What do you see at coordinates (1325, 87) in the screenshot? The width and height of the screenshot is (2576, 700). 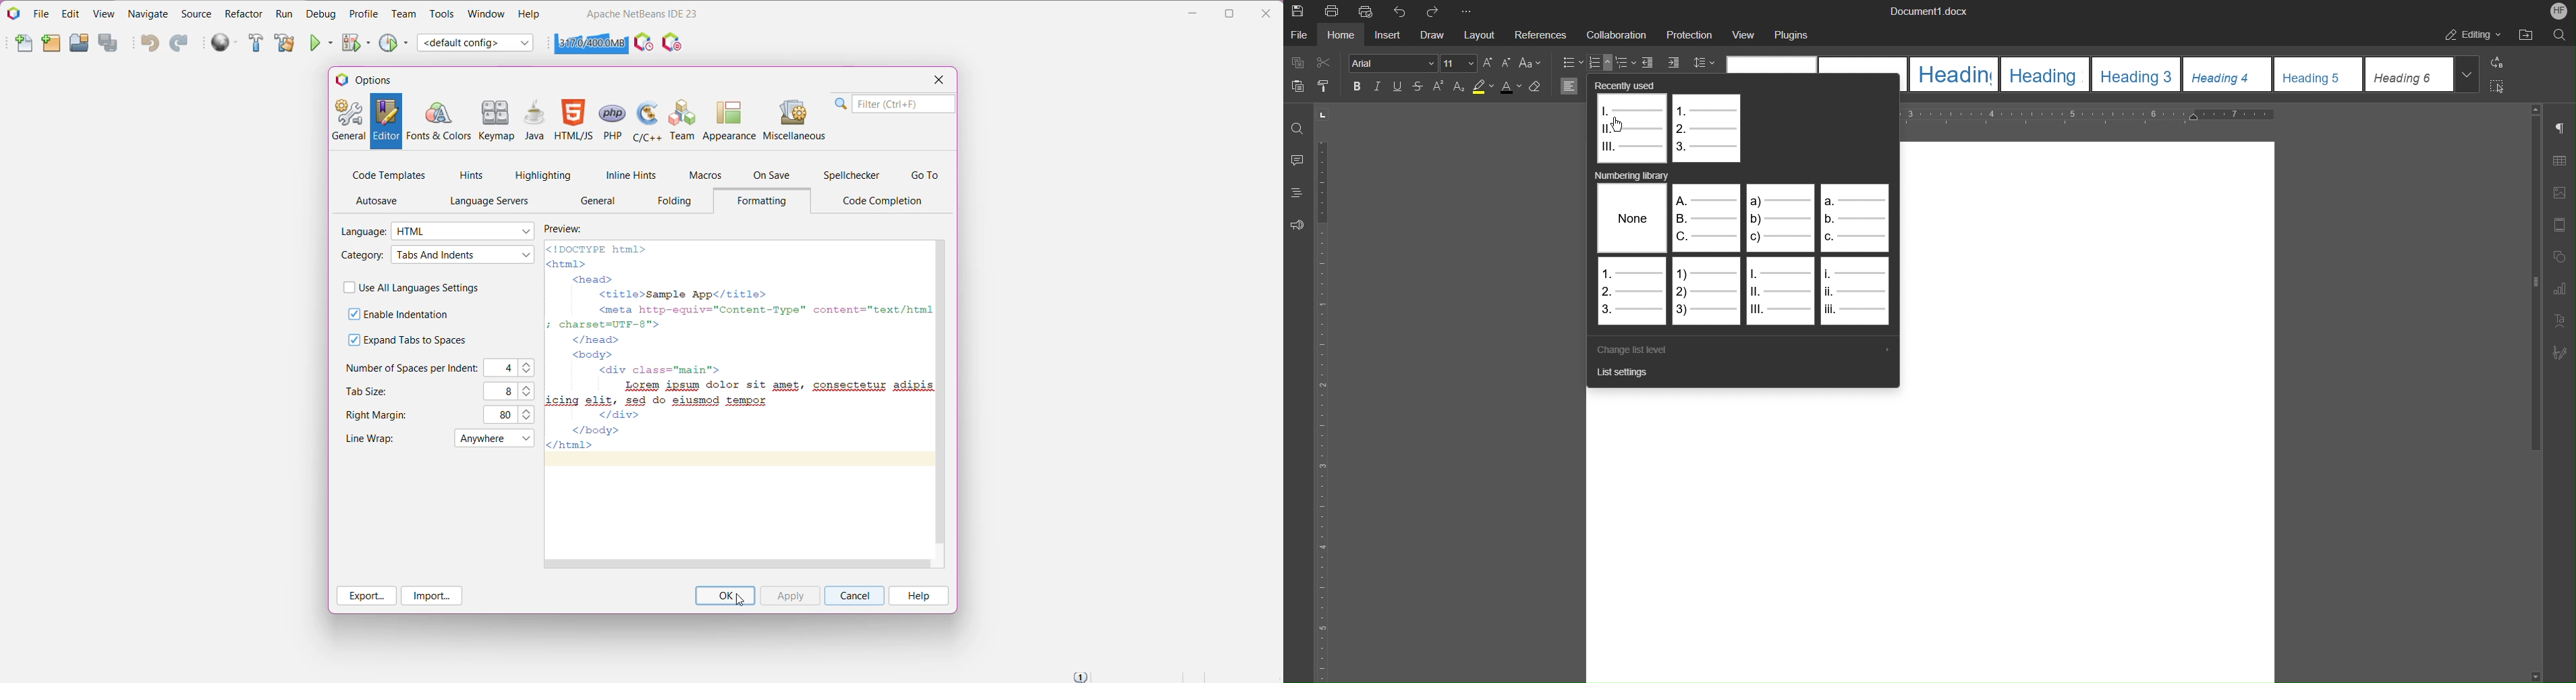 I see `Copy Style` at bounding box center [1325, 87].